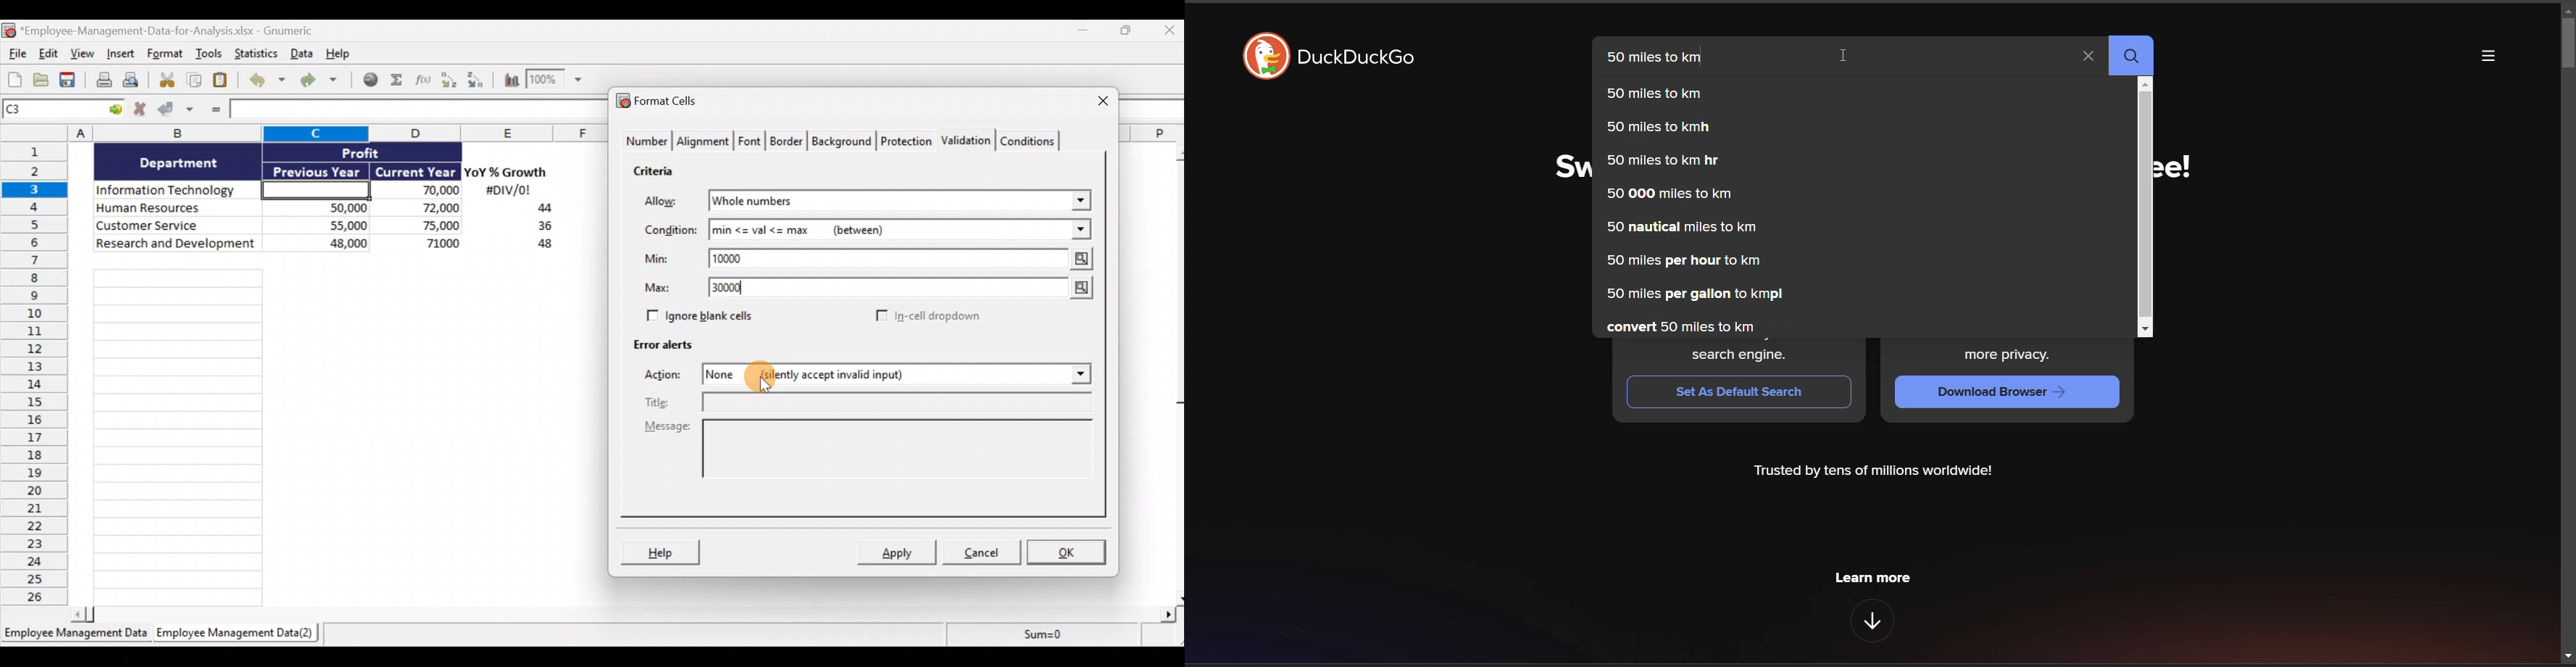 Image resolution: width=2576 pixels, height=672 pixels. What do you see at coordinates (670, 376) in the screenshot?
I see `Actions` at bounding box center [670, 376].